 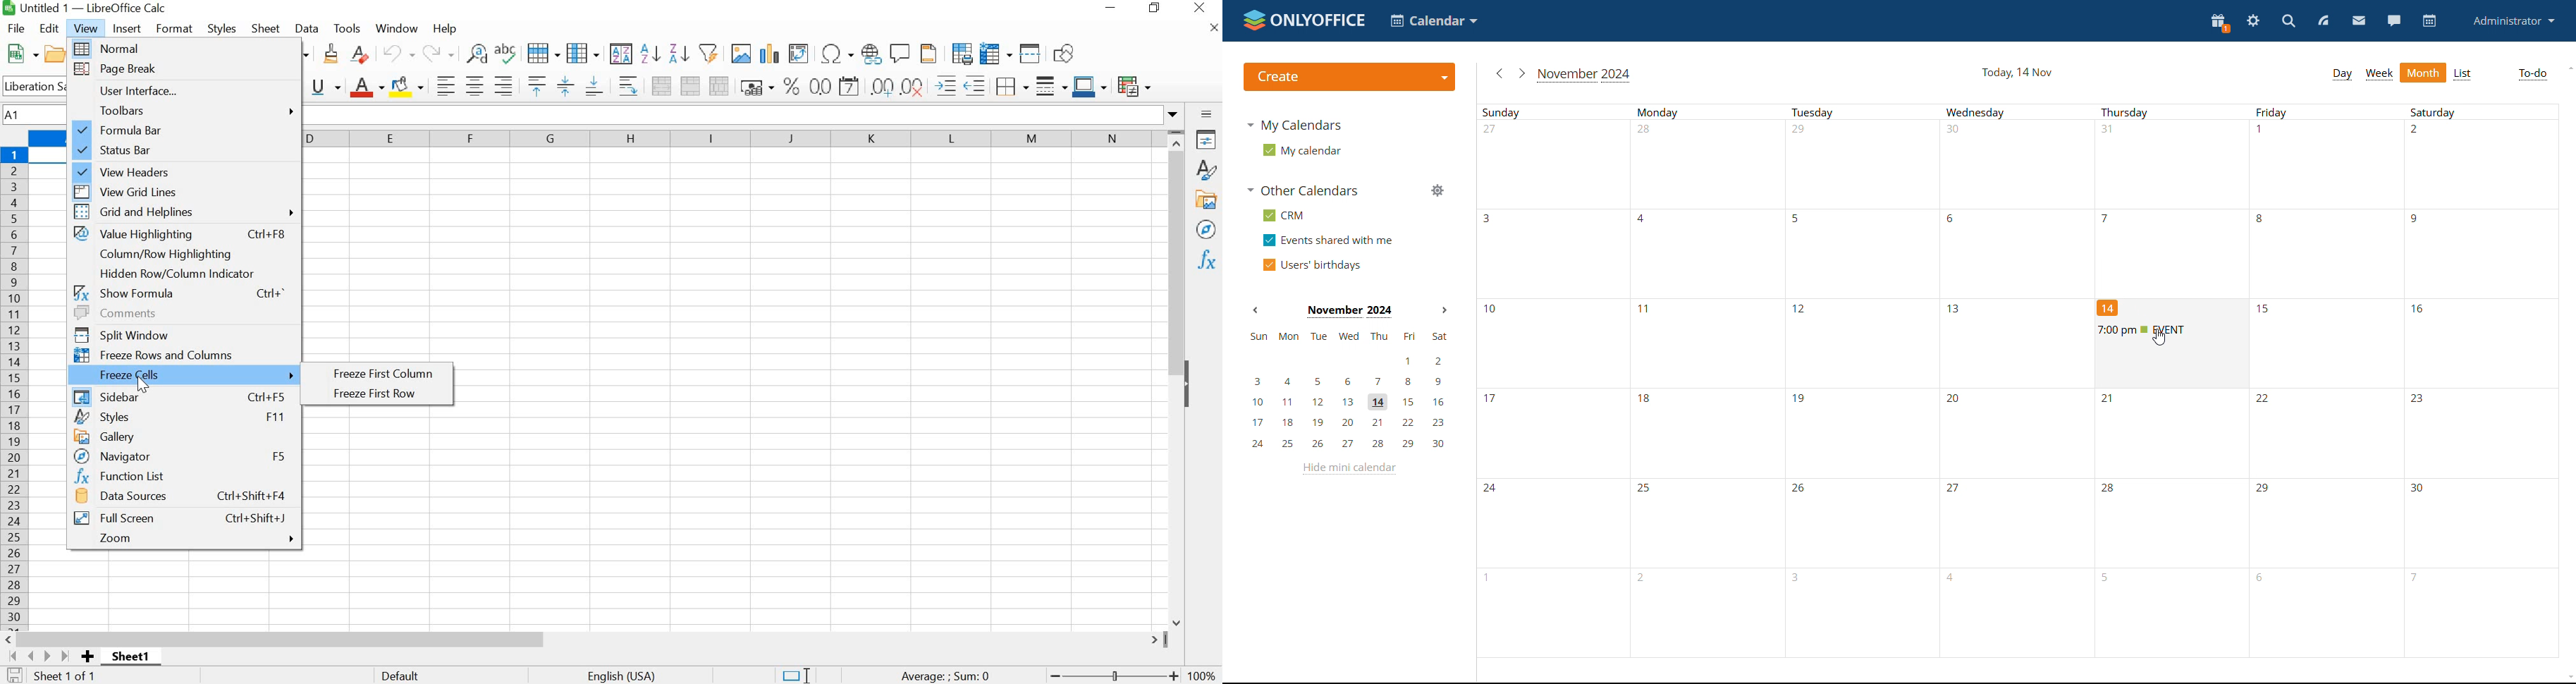 I want to click on present, so click(x=2218, y=23).